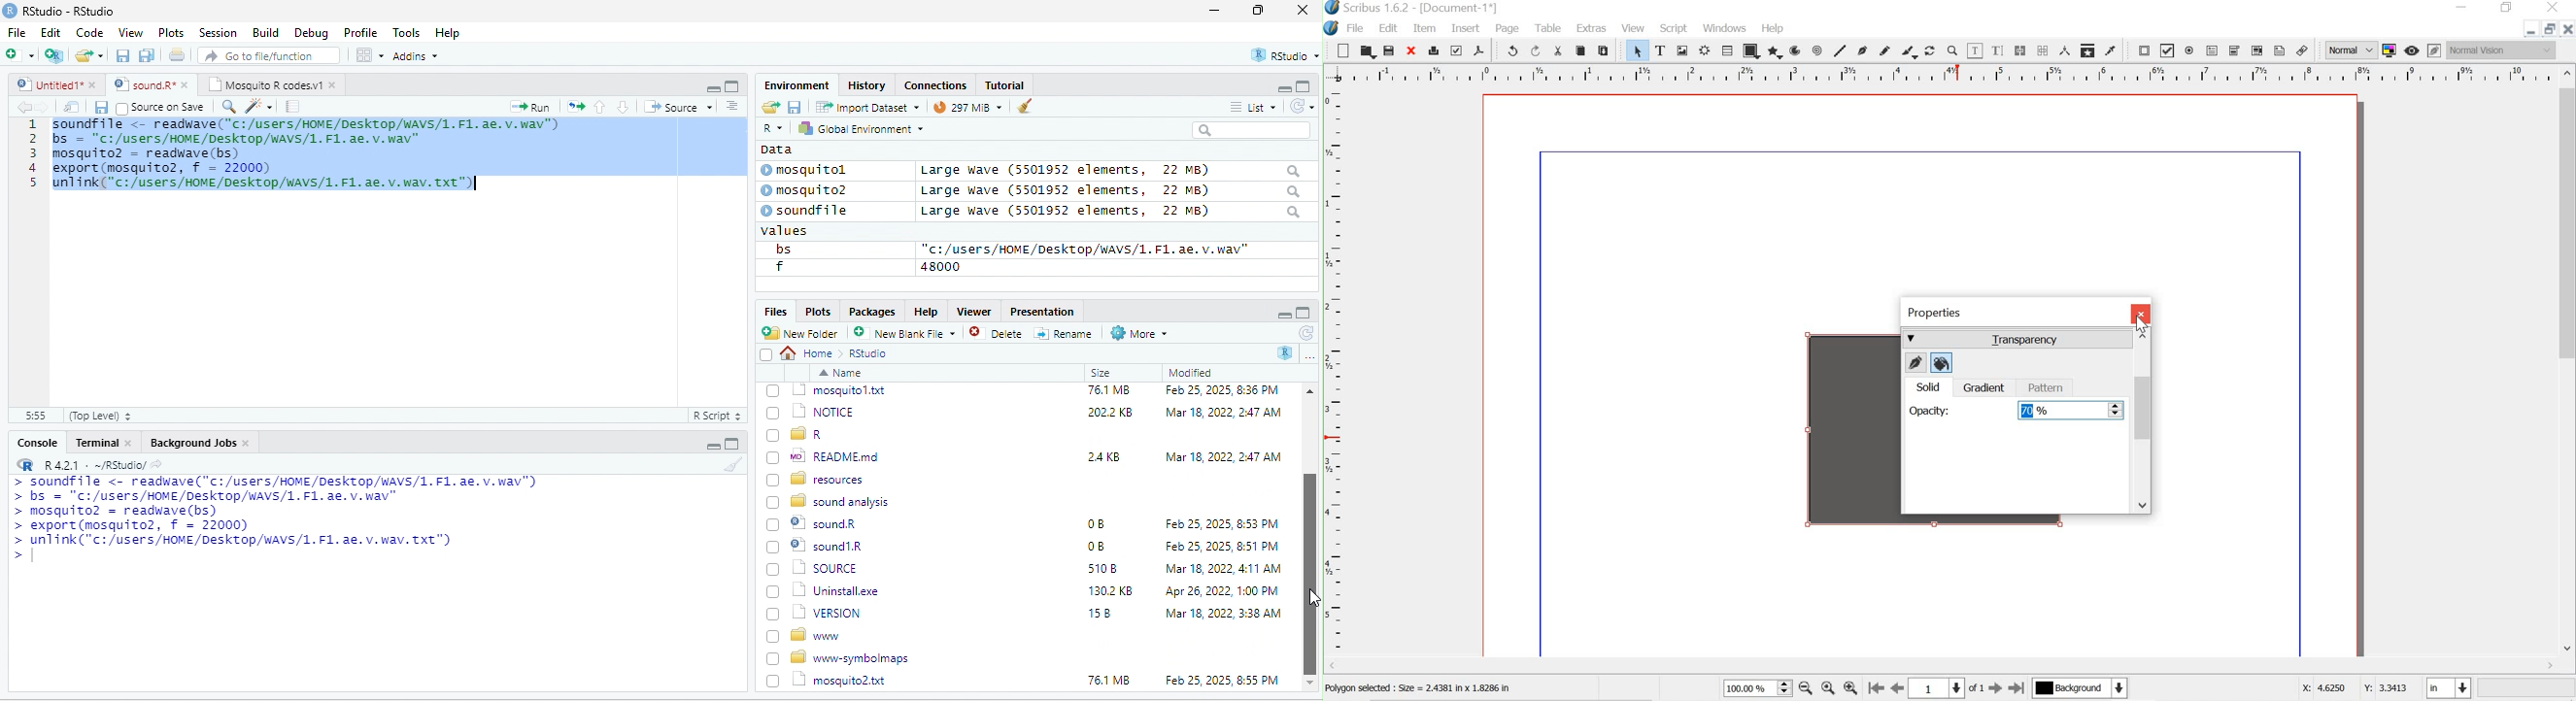 The height and width of the screenshot is (728, 2576). I want to click on © Untitied1* », so click(52, 84).